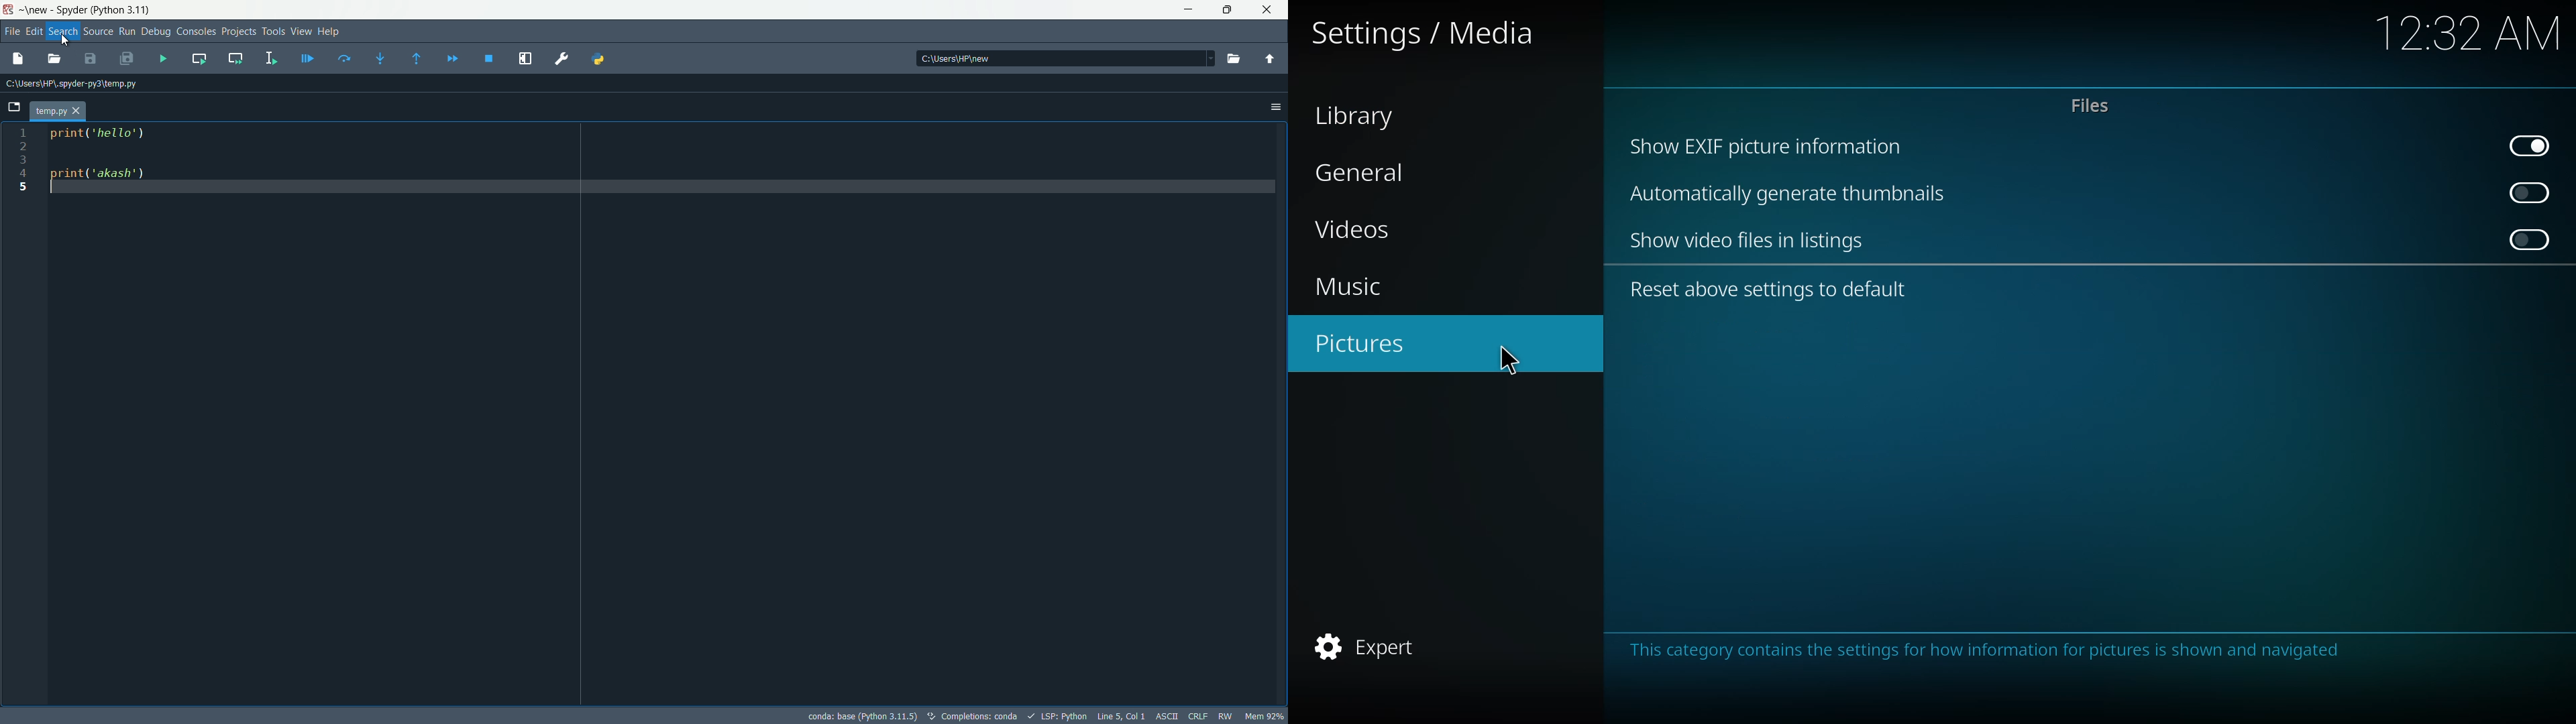 The height and width of the screenshot is (728, 2576). What do you see at coordinates (17, 59) in the screenshot?
I see `new file` at bounding box center [17, 59].